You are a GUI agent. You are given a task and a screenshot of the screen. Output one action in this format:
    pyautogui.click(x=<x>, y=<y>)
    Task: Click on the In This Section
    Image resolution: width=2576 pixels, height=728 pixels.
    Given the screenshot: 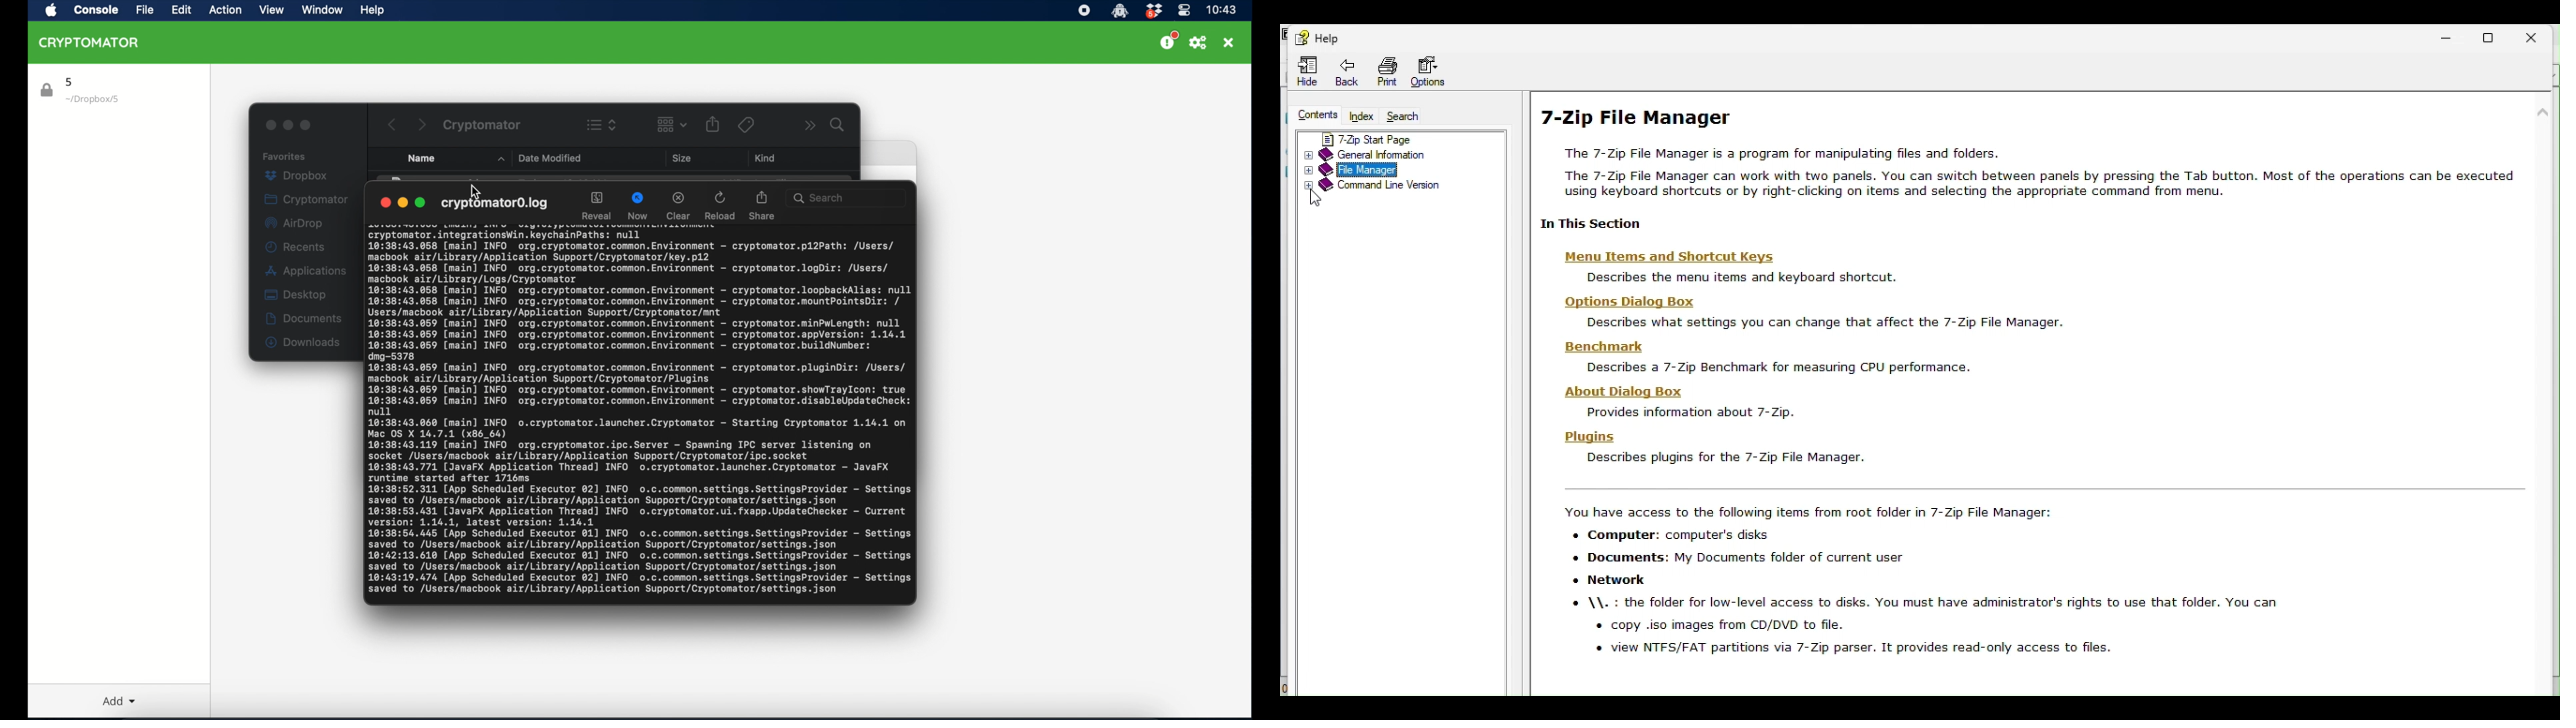 What is the action you would take?
    pyautogui.click(x=1596, y=223)
    